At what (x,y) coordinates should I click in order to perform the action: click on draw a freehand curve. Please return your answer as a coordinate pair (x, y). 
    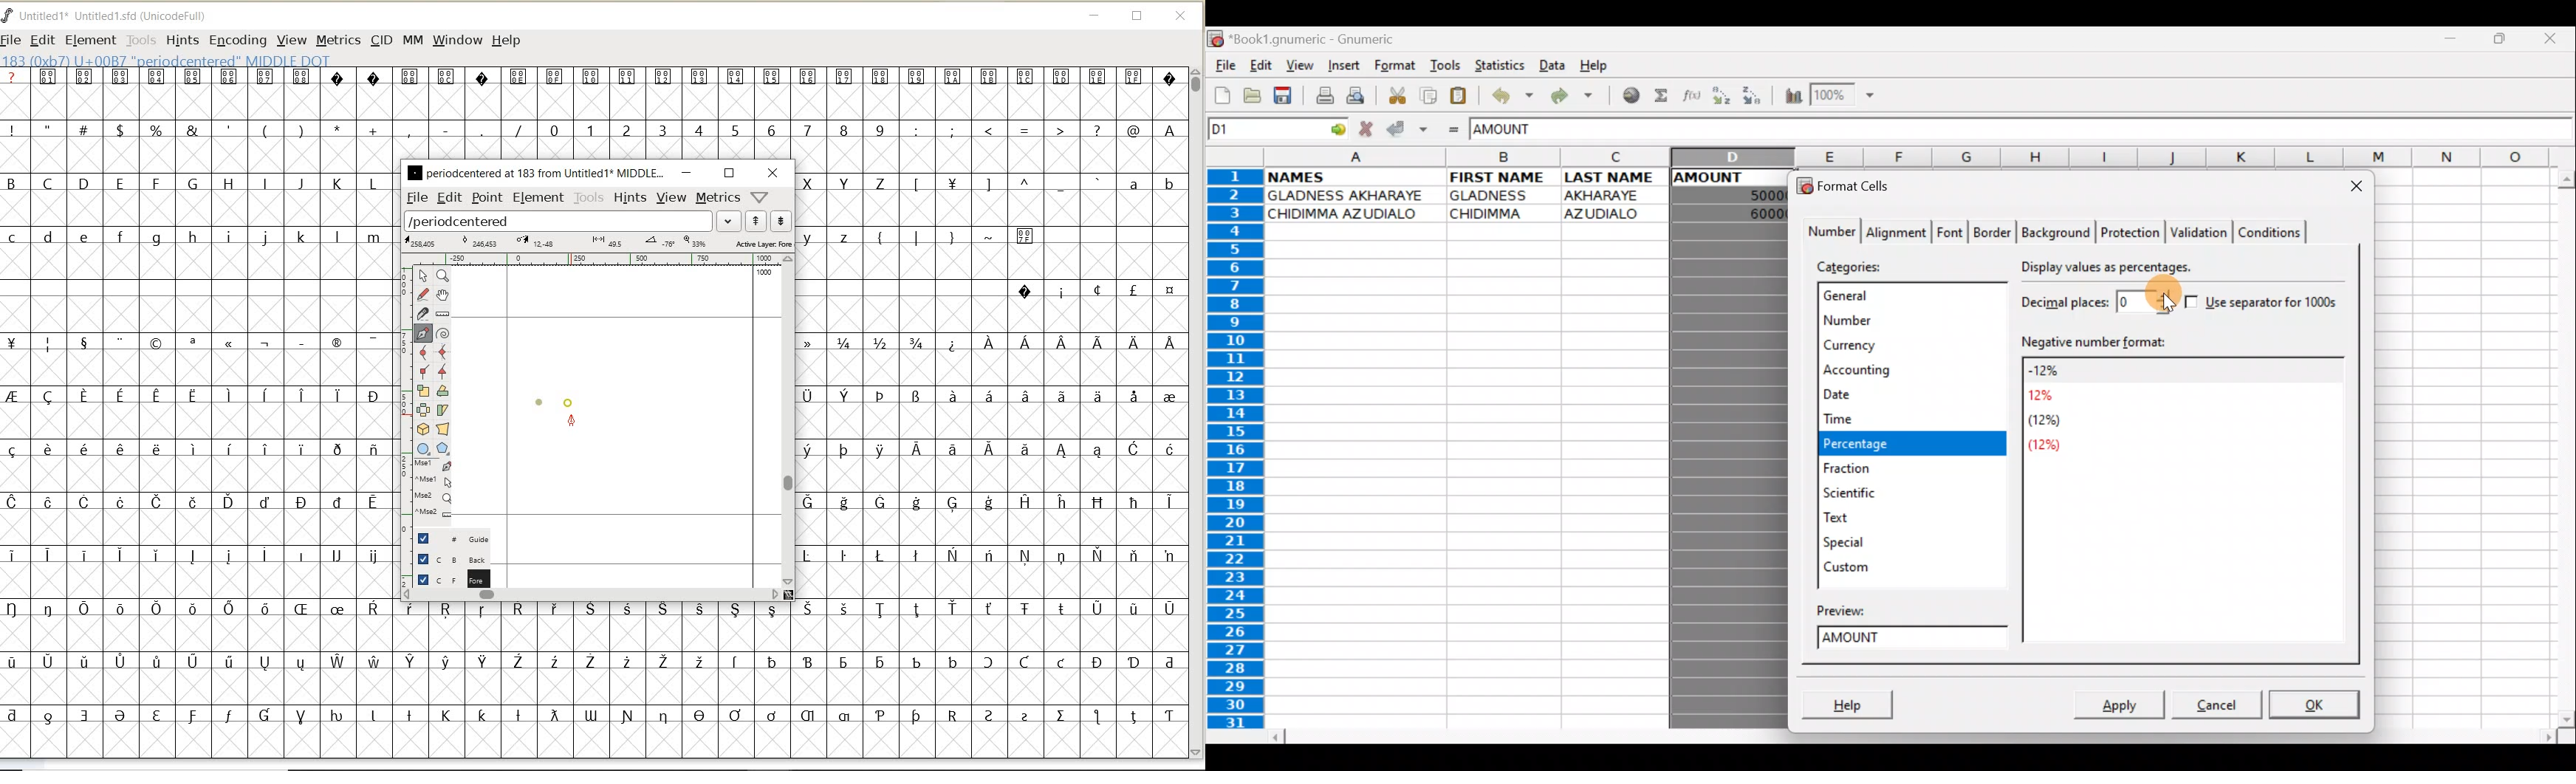
    Looking at the image, I should click on (422, 292).